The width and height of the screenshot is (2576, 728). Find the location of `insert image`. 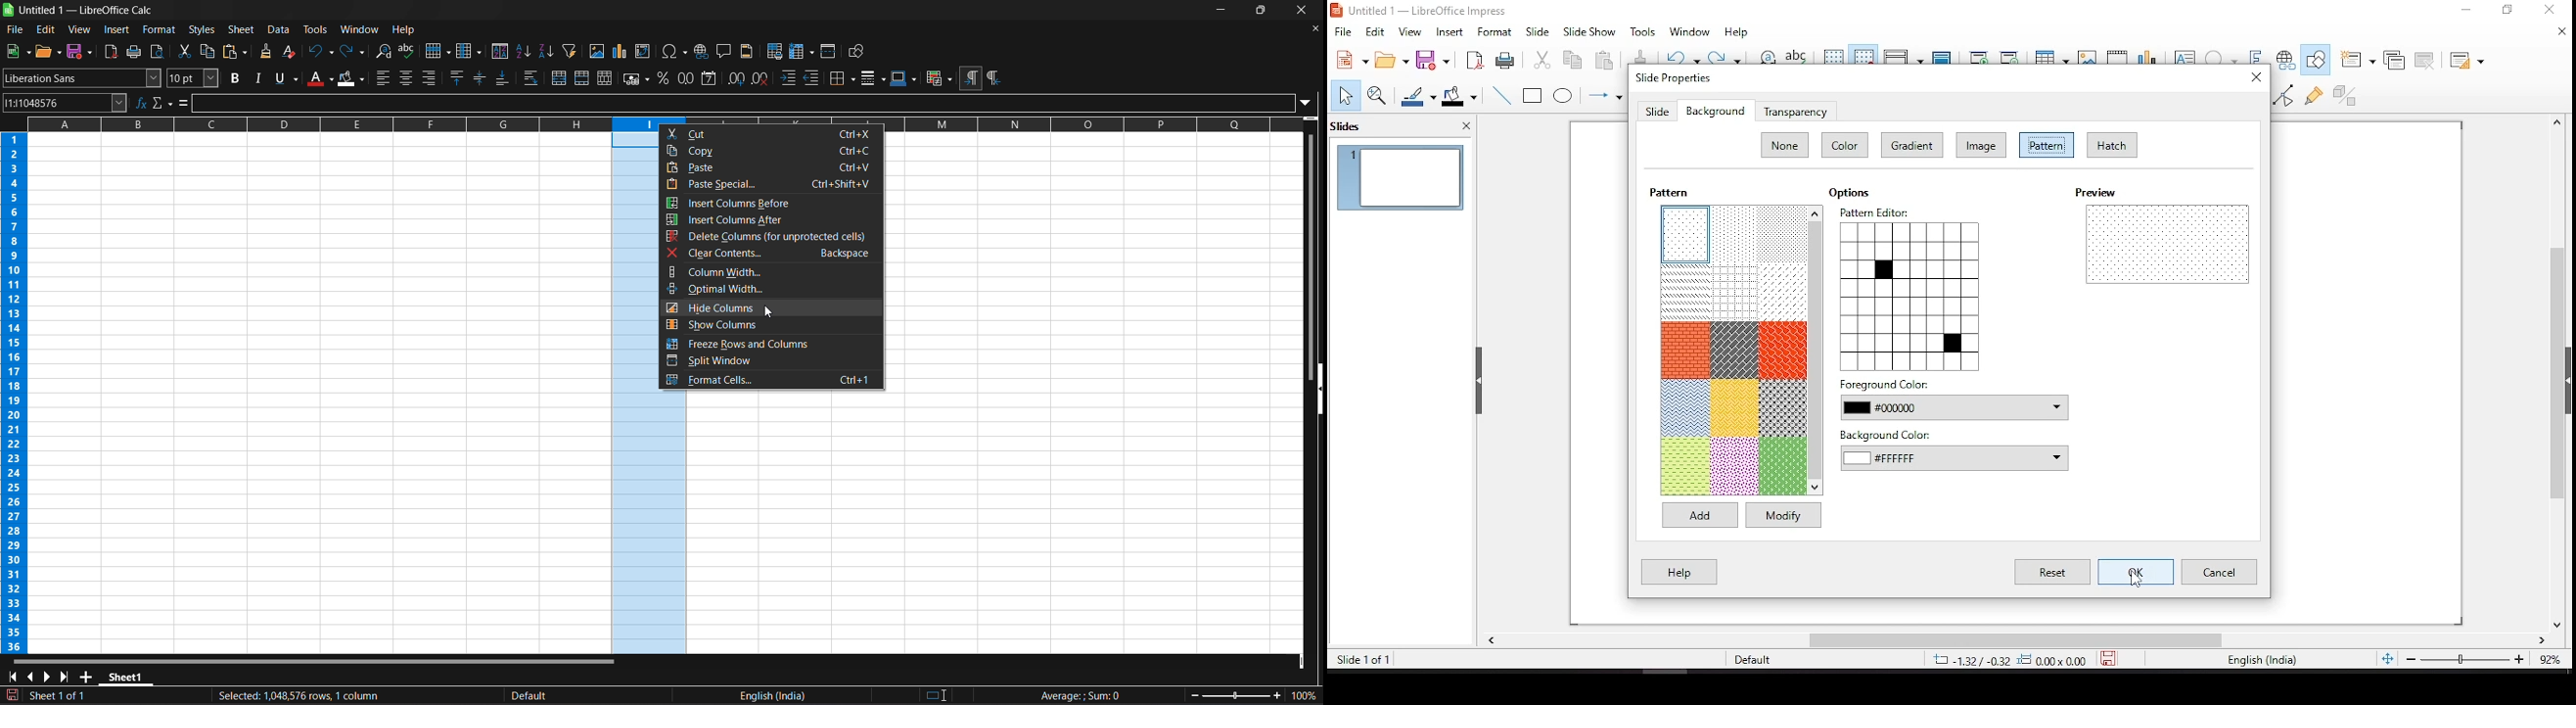

insert image is located at coordinates (598, 51).